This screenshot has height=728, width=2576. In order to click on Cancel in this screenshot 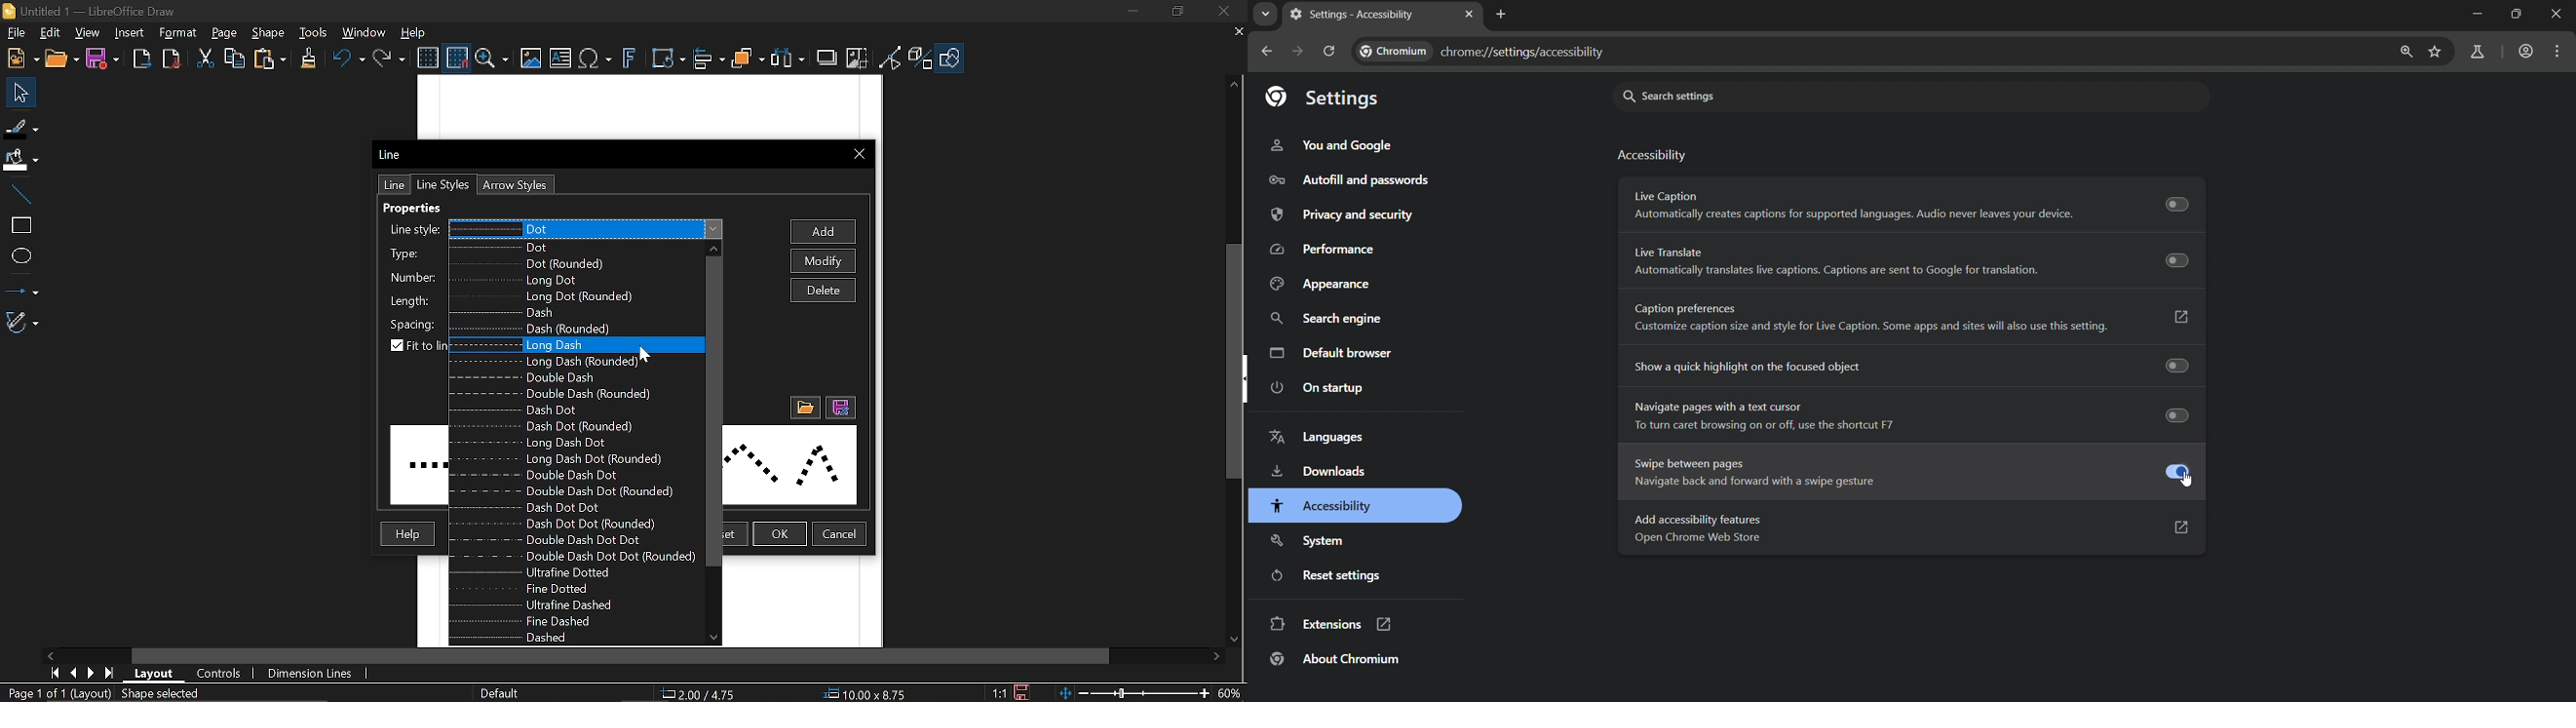, I will do `click(841, 534)`.